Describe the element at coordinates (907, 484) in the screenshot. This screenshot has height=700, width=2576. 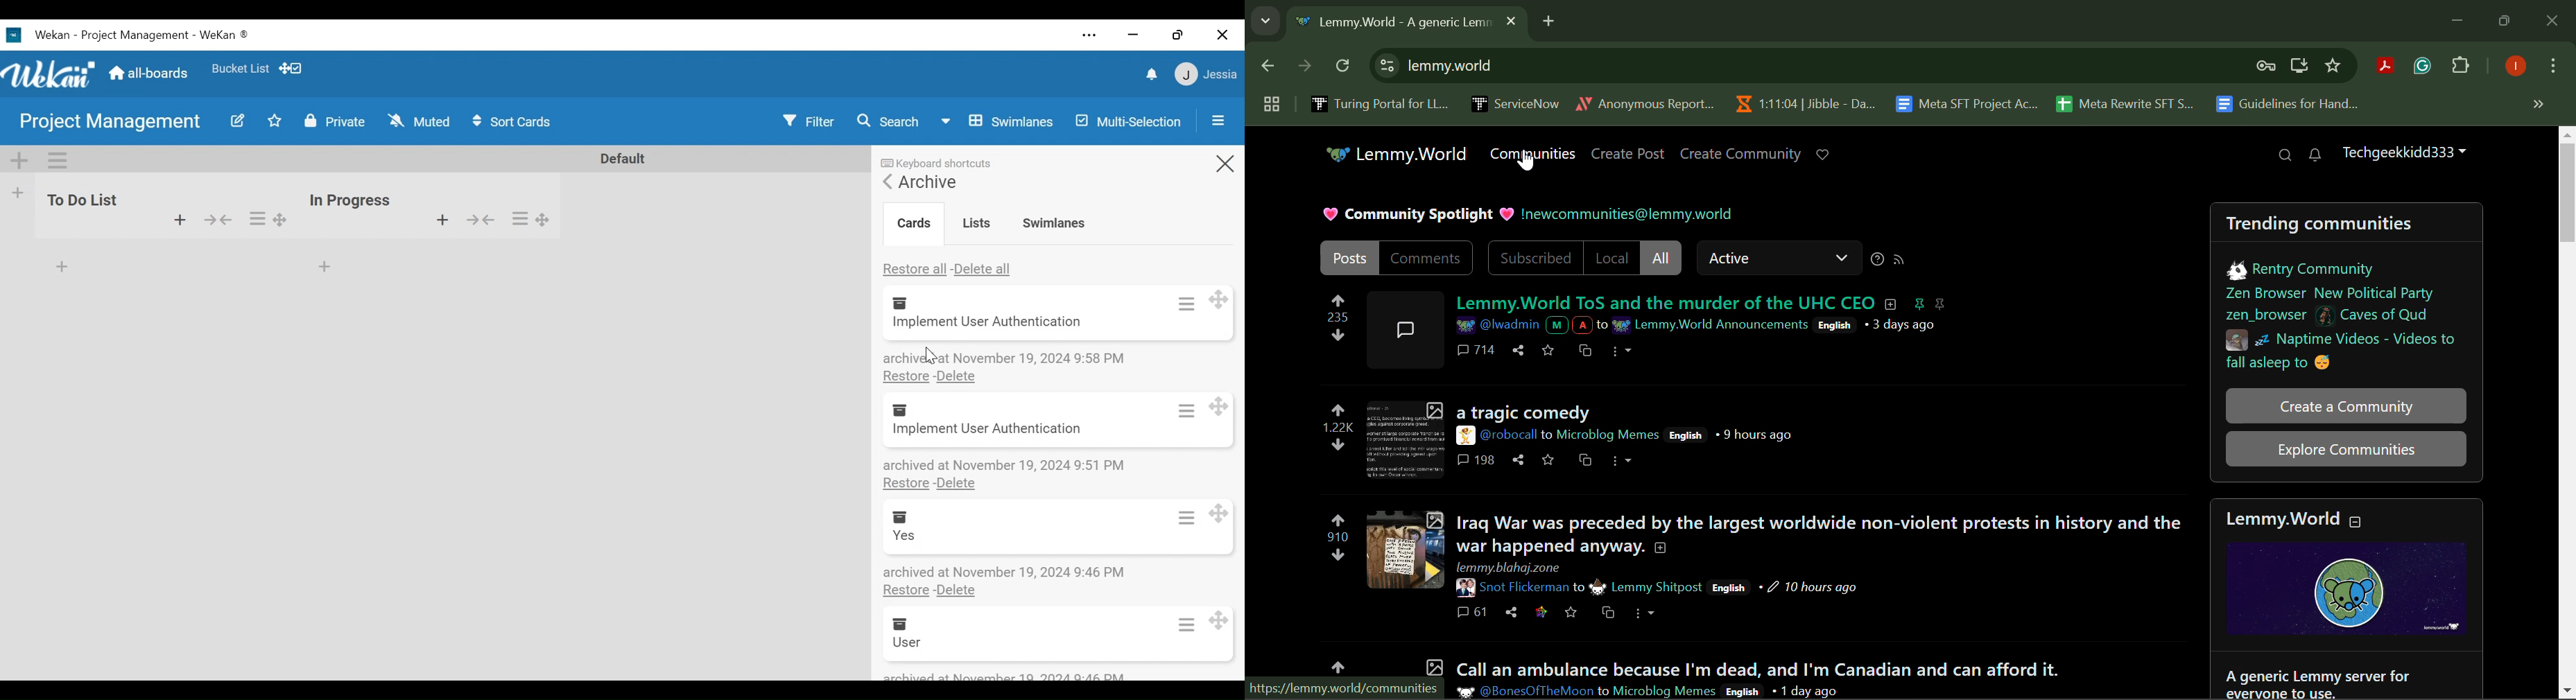
I see `Restore` at that location.